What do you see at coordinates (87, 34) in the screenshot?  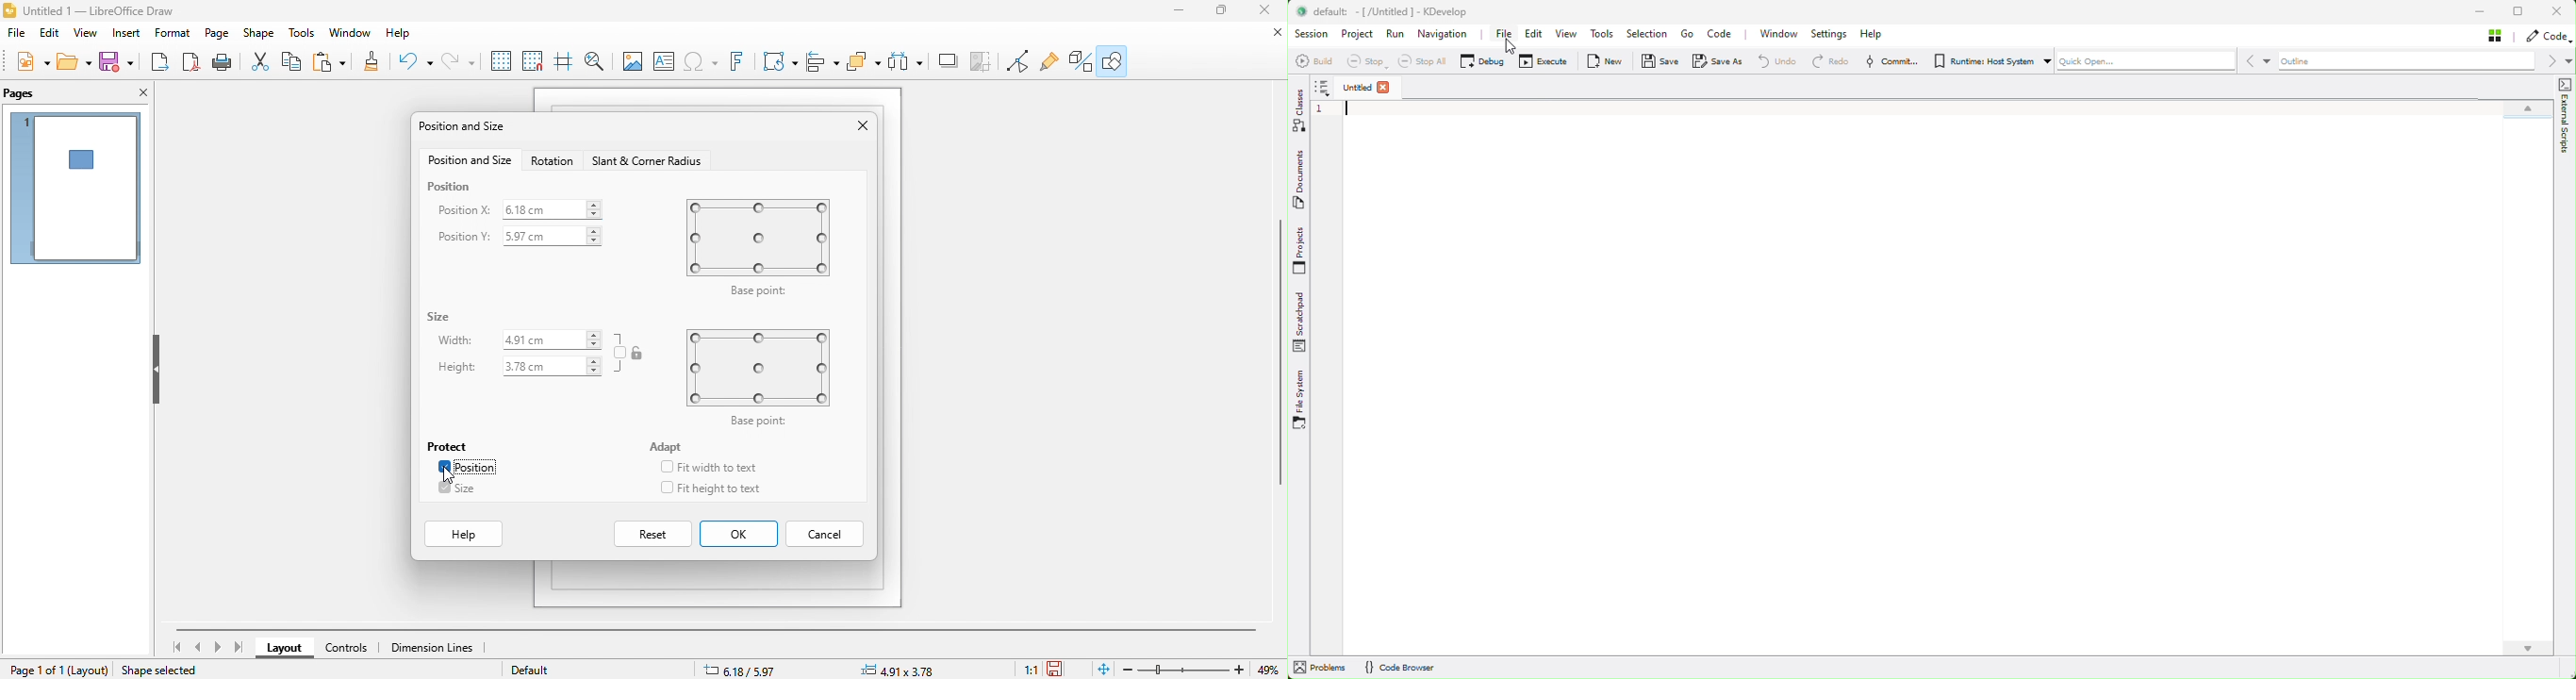 I see `view` at bounding box center [87, 34].